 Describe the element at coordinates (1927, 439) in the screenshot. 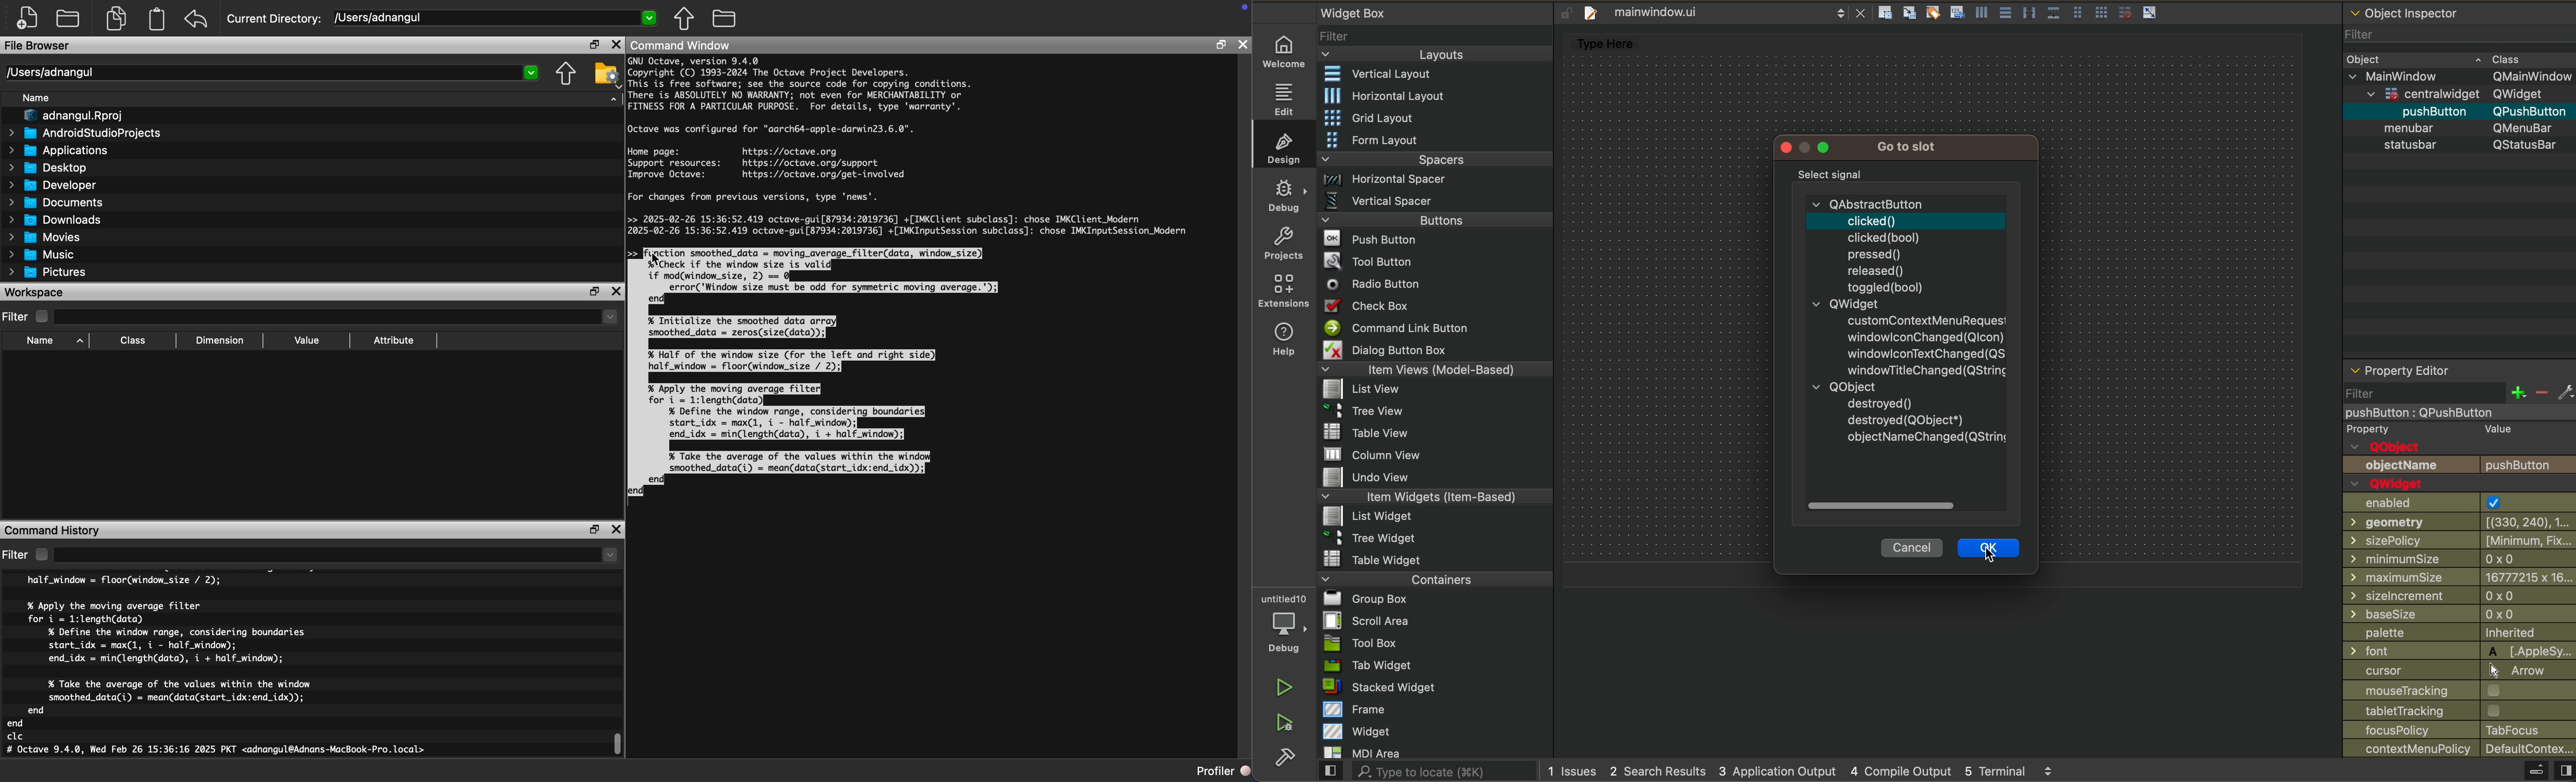

I see `objectNameChanged (QString` at that location.